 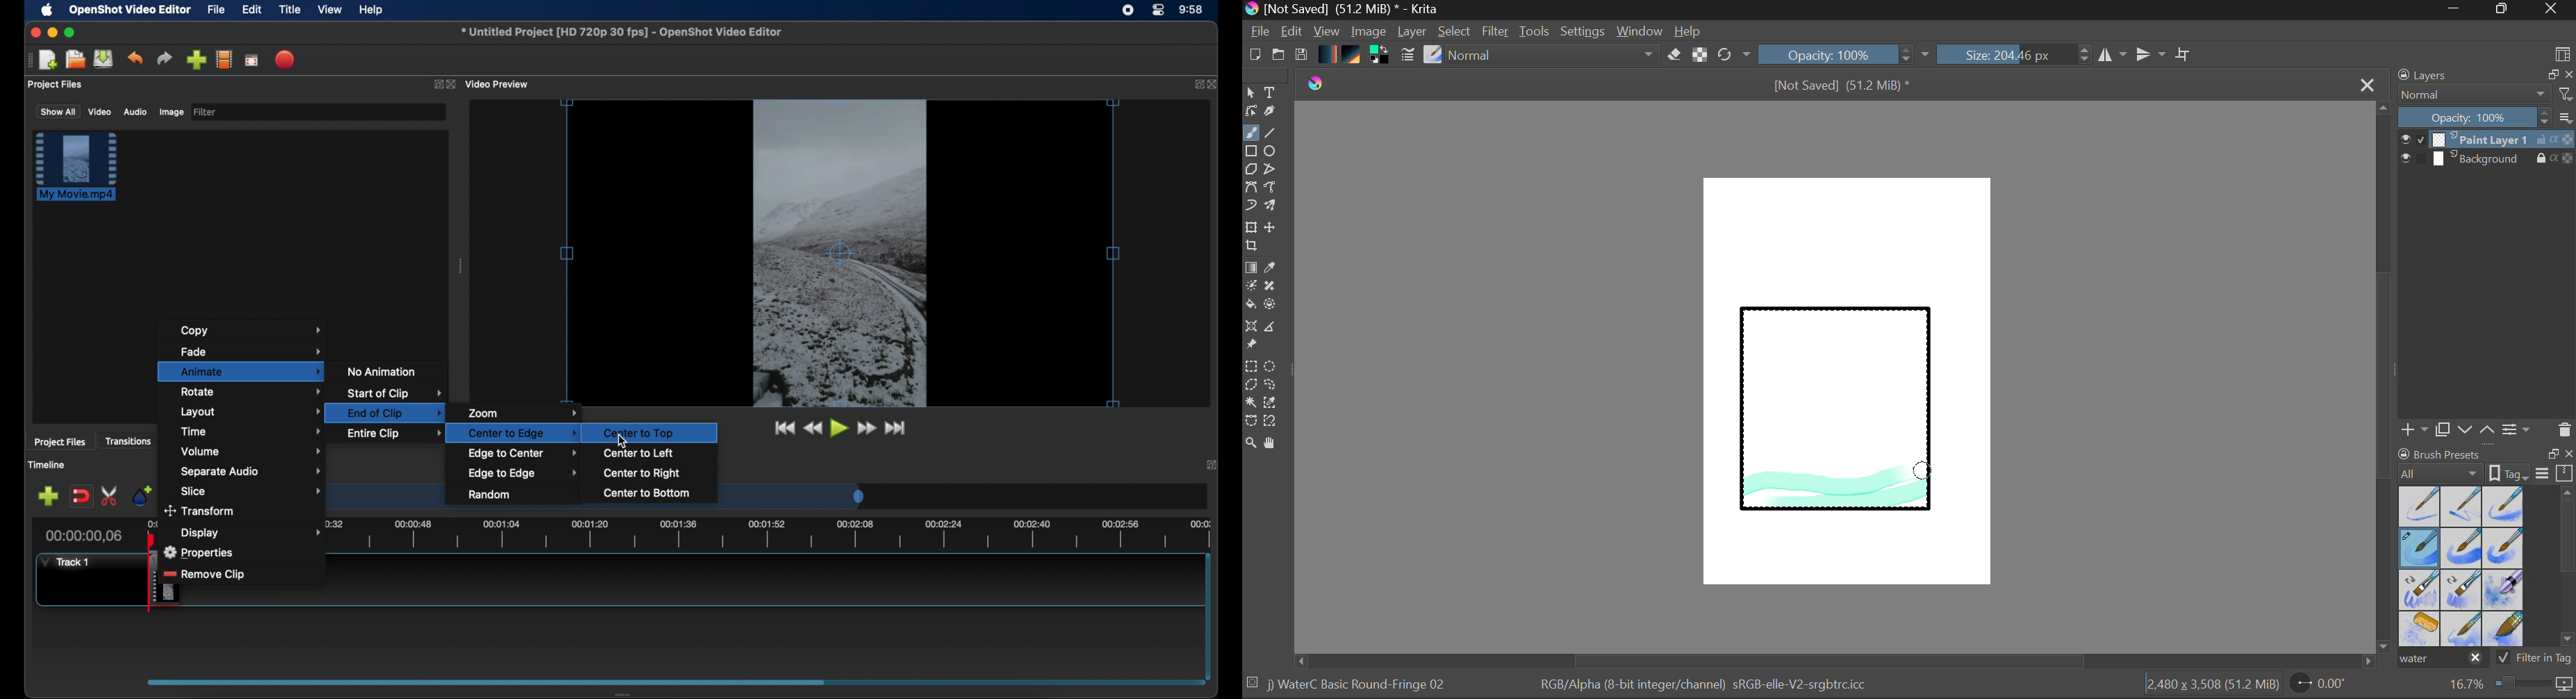 What do you see at coordinates (1497, 33) in the screenshot?
I see `Filter` at bounding box center [1497, 33].